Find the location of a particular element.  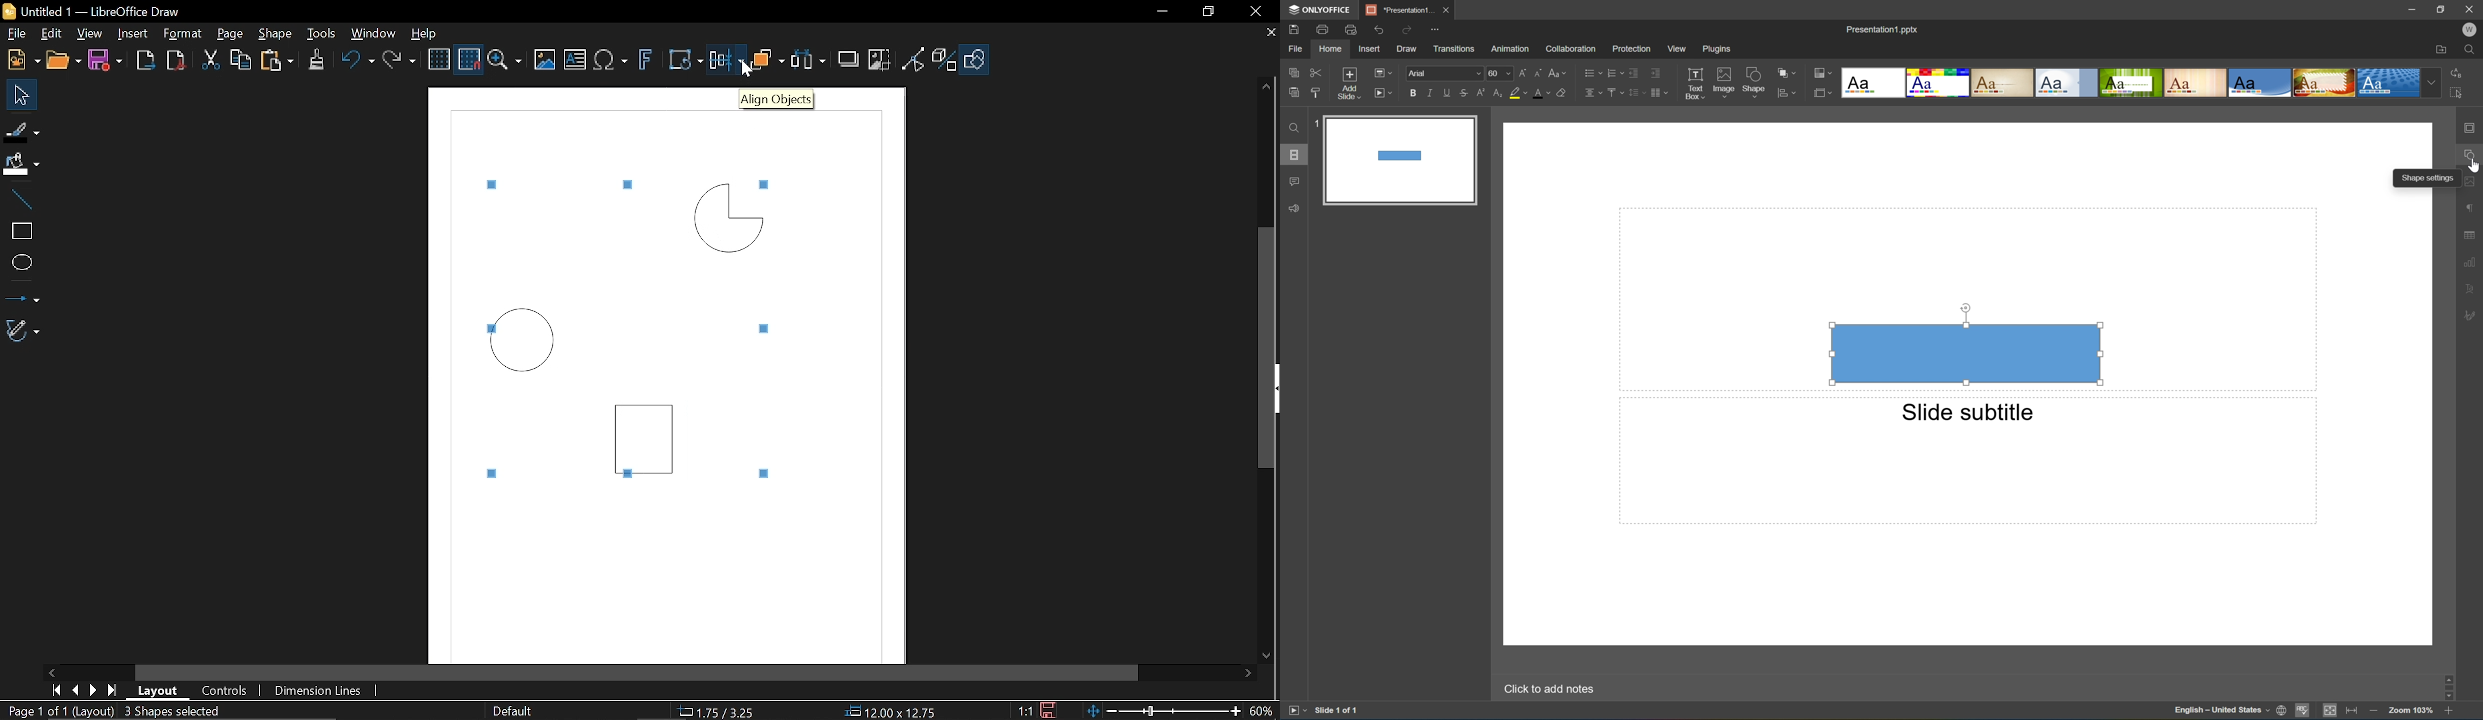

Select is located at coordinates (19, 96).